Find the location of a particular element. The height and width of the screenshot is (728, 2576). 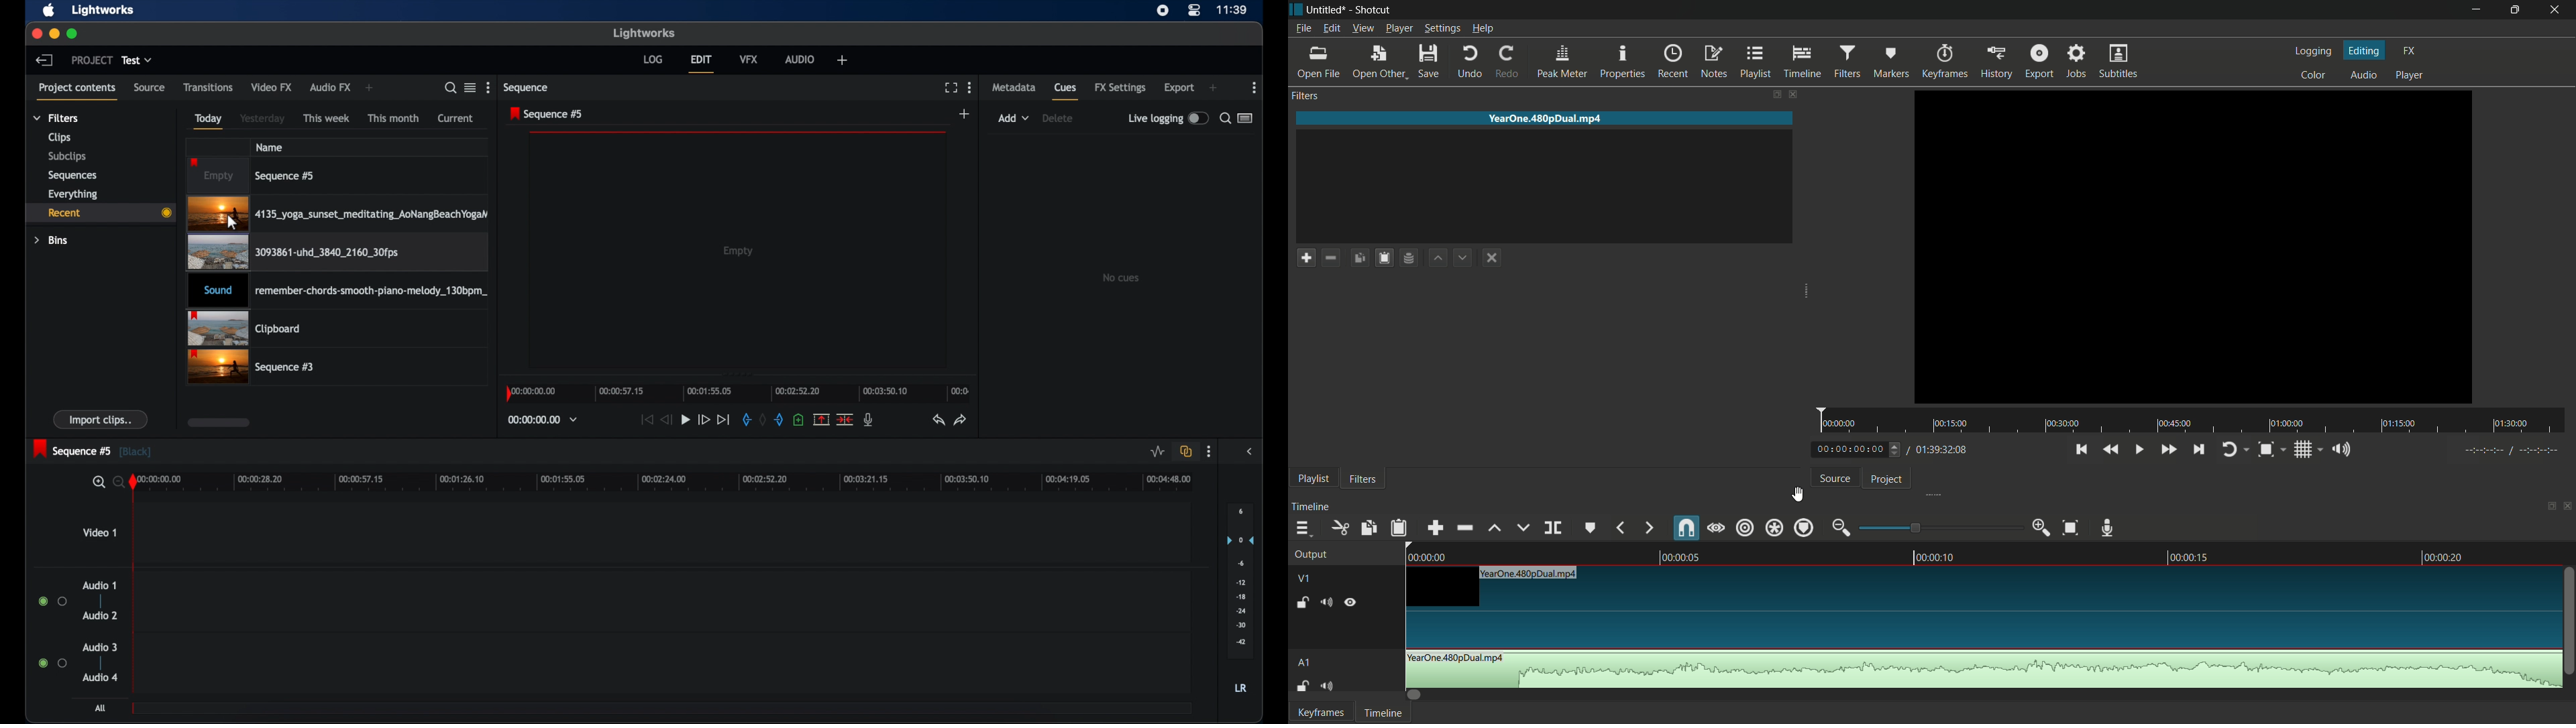

filters is located at coordinates (1847, 61).